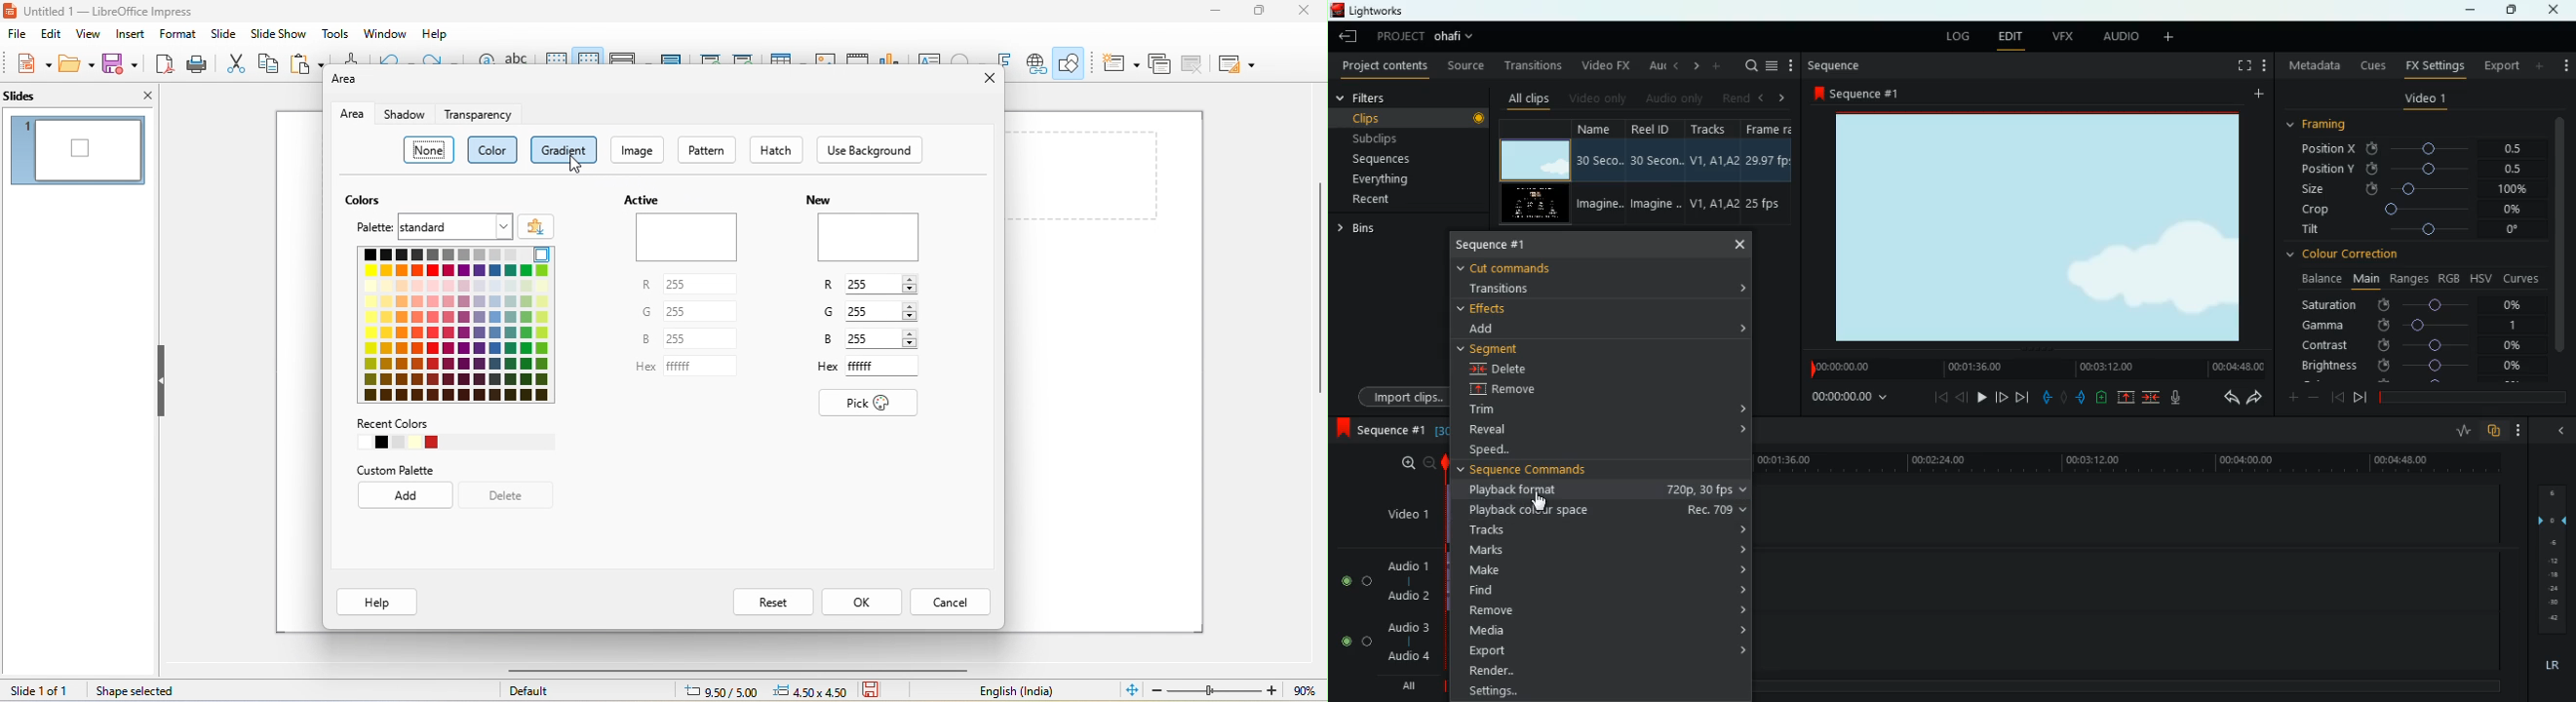 The height and width of the screenshot is (728, 2576). Describe the element at coordinates (1718, 66) in the screenshot. I see `more` at that location.